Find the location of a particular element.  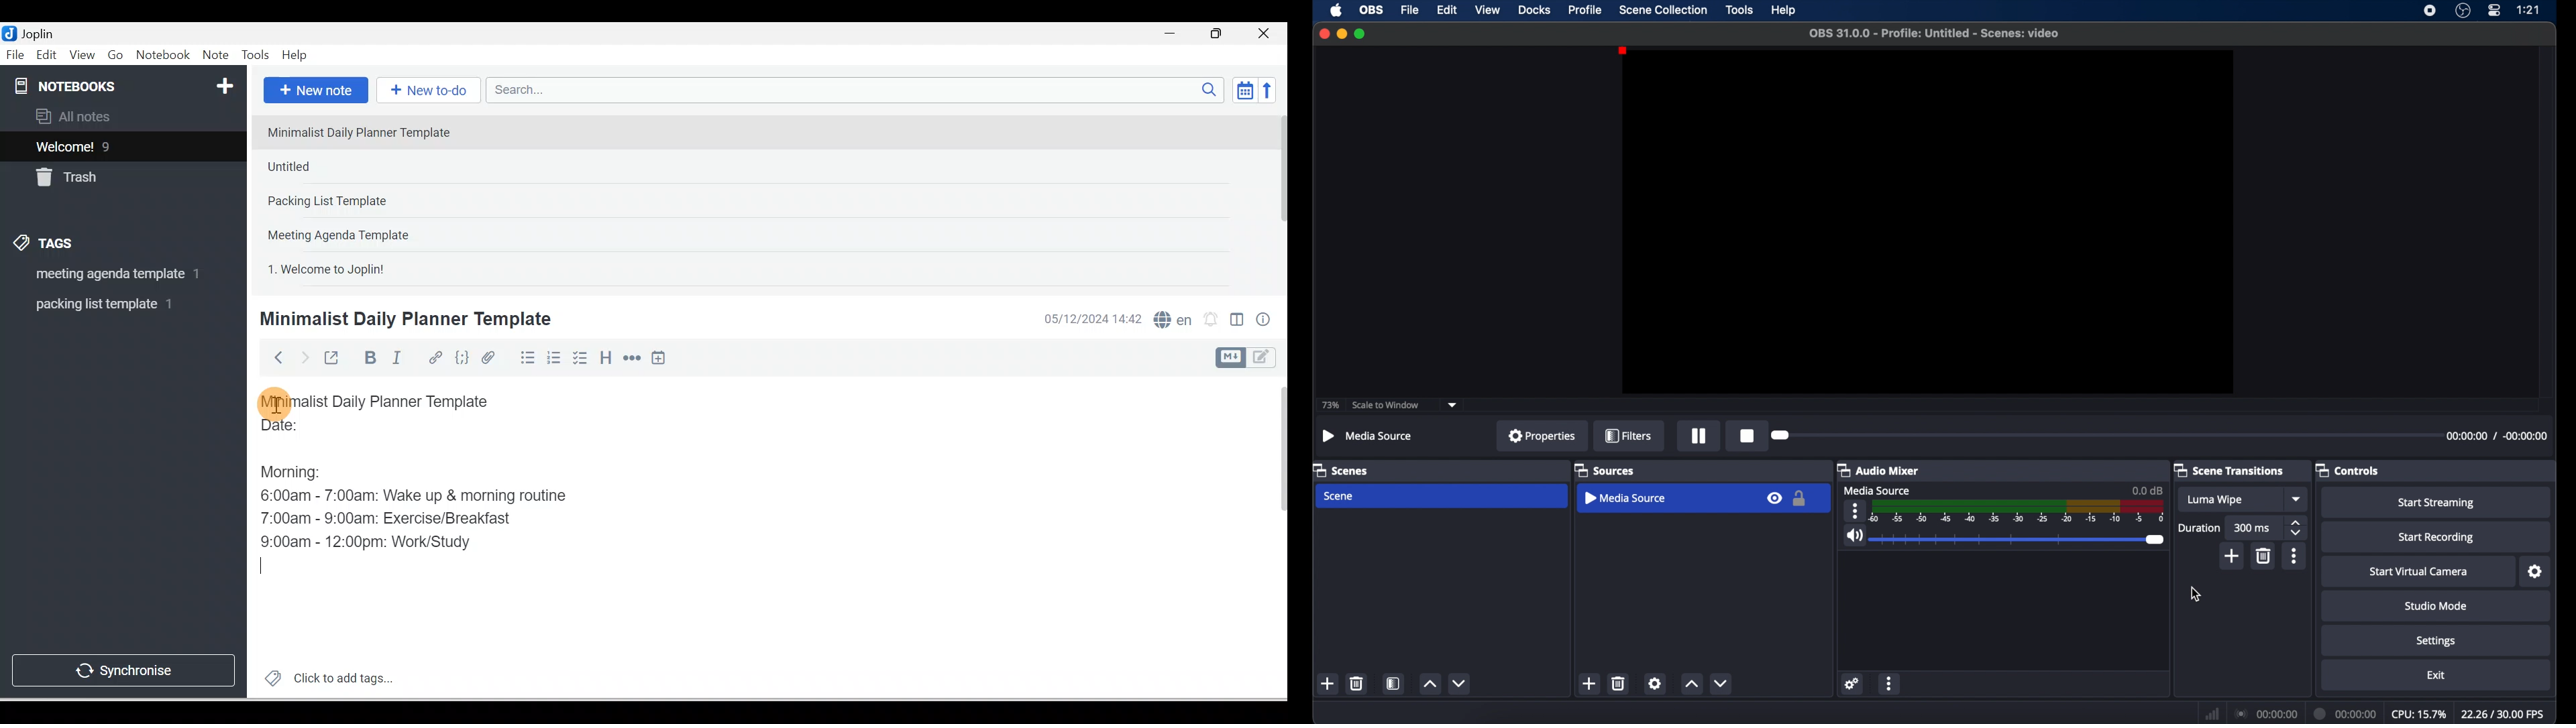

7:00am - 9:00am: Exercise/Breakfast is located at coordinates (388, 517).